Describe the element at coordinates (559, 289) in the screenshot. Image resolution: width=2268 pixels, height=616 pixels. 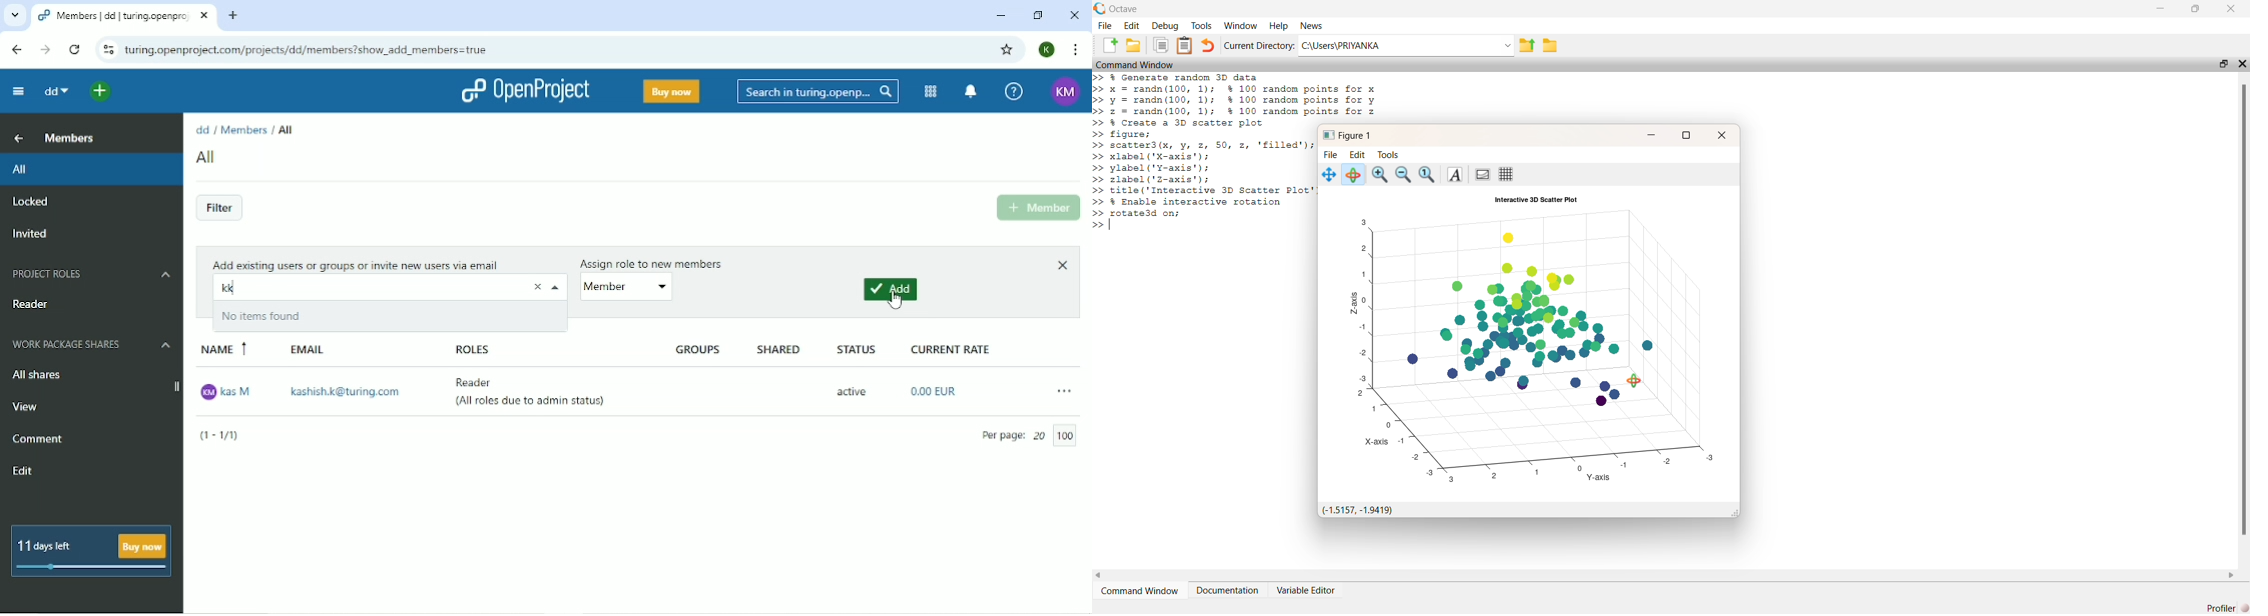
I see `Close drop down` at that location.